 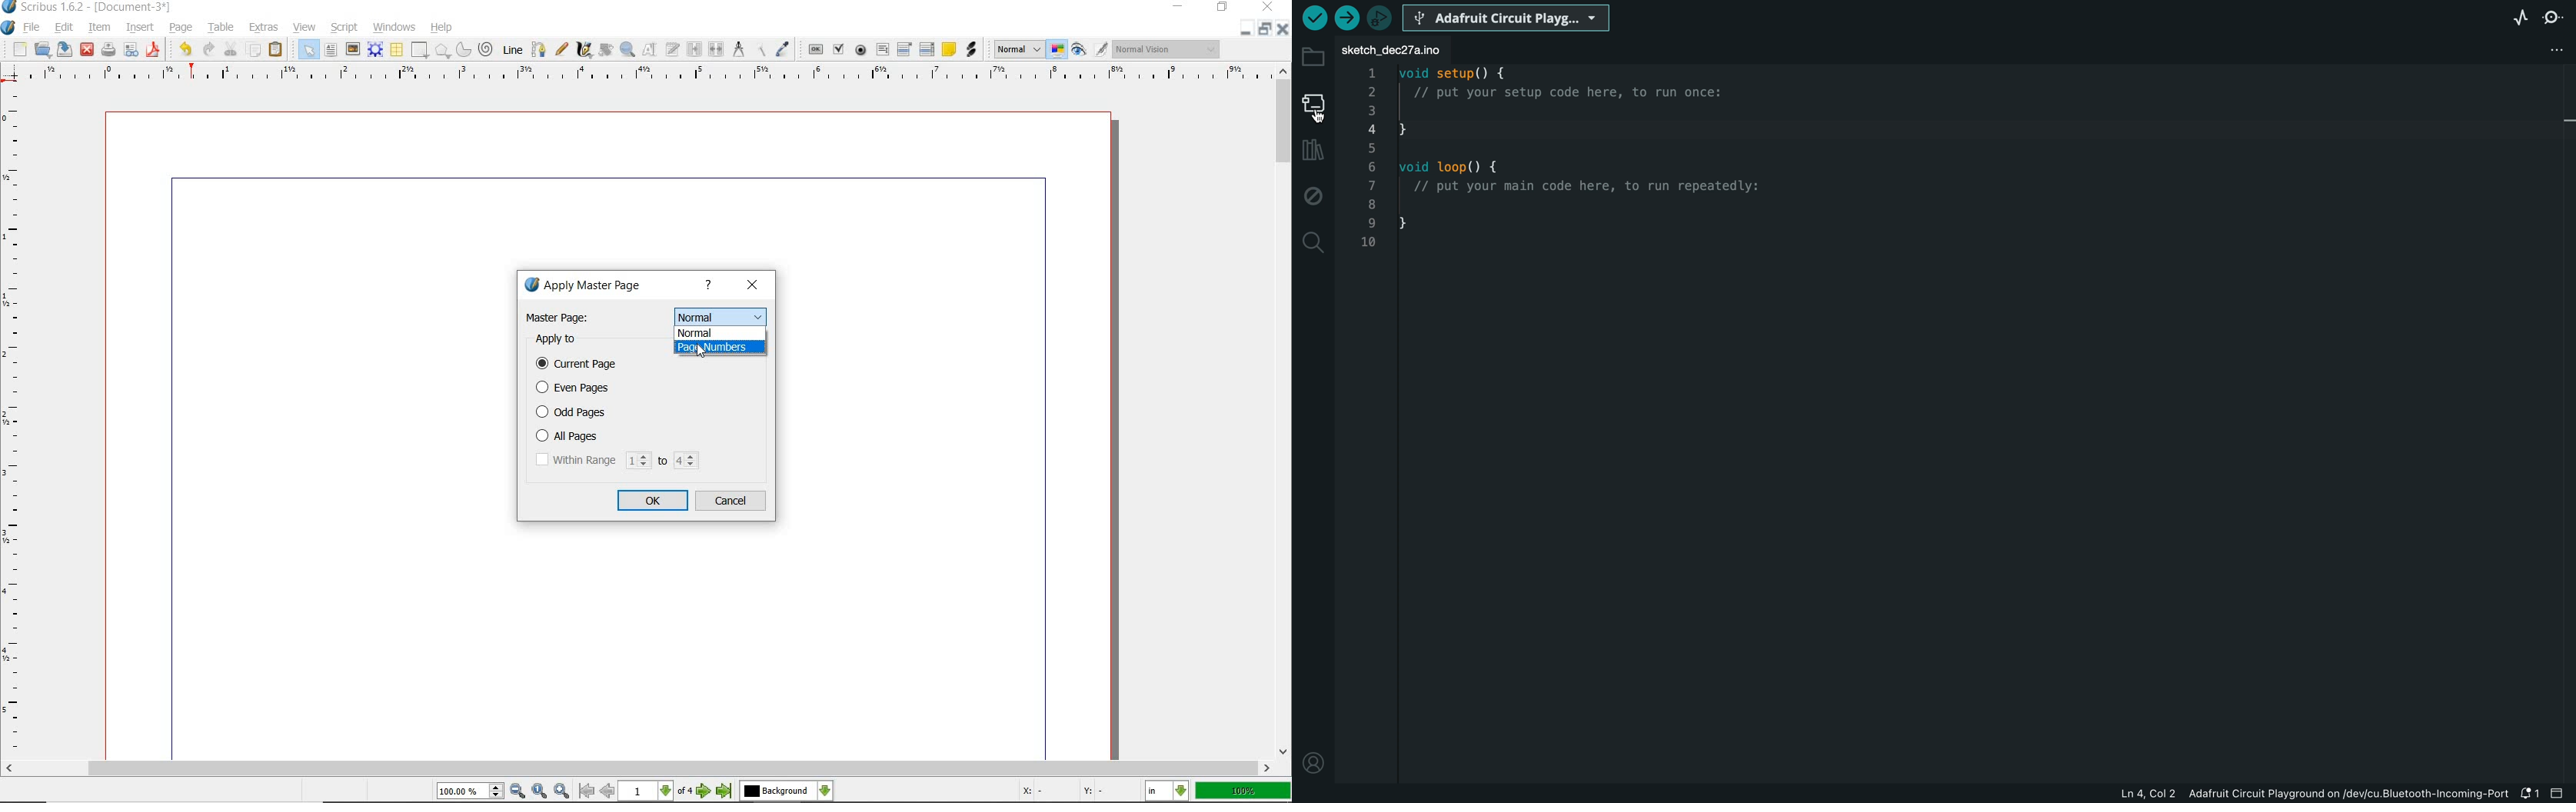 I want to click on zoom in or zoom out, so click(x=627, y=50).